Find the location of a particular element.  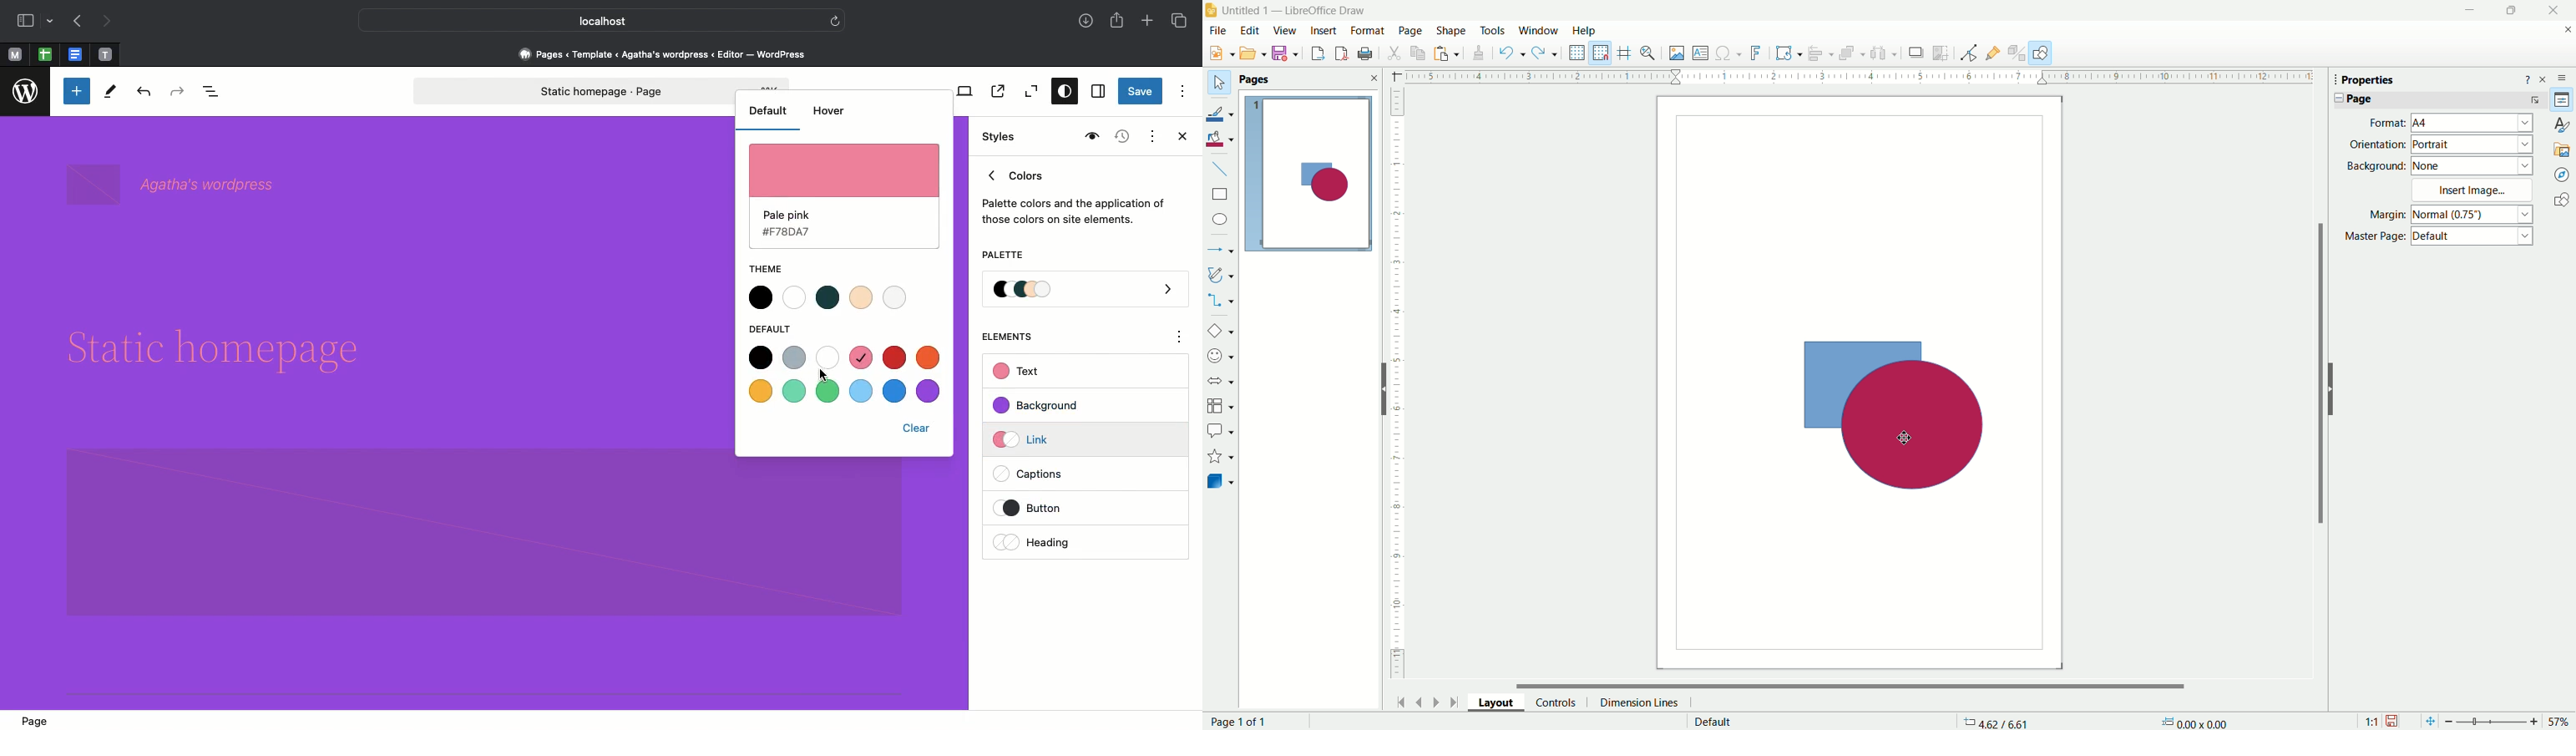

cursor is located at coordinates (825, 377).